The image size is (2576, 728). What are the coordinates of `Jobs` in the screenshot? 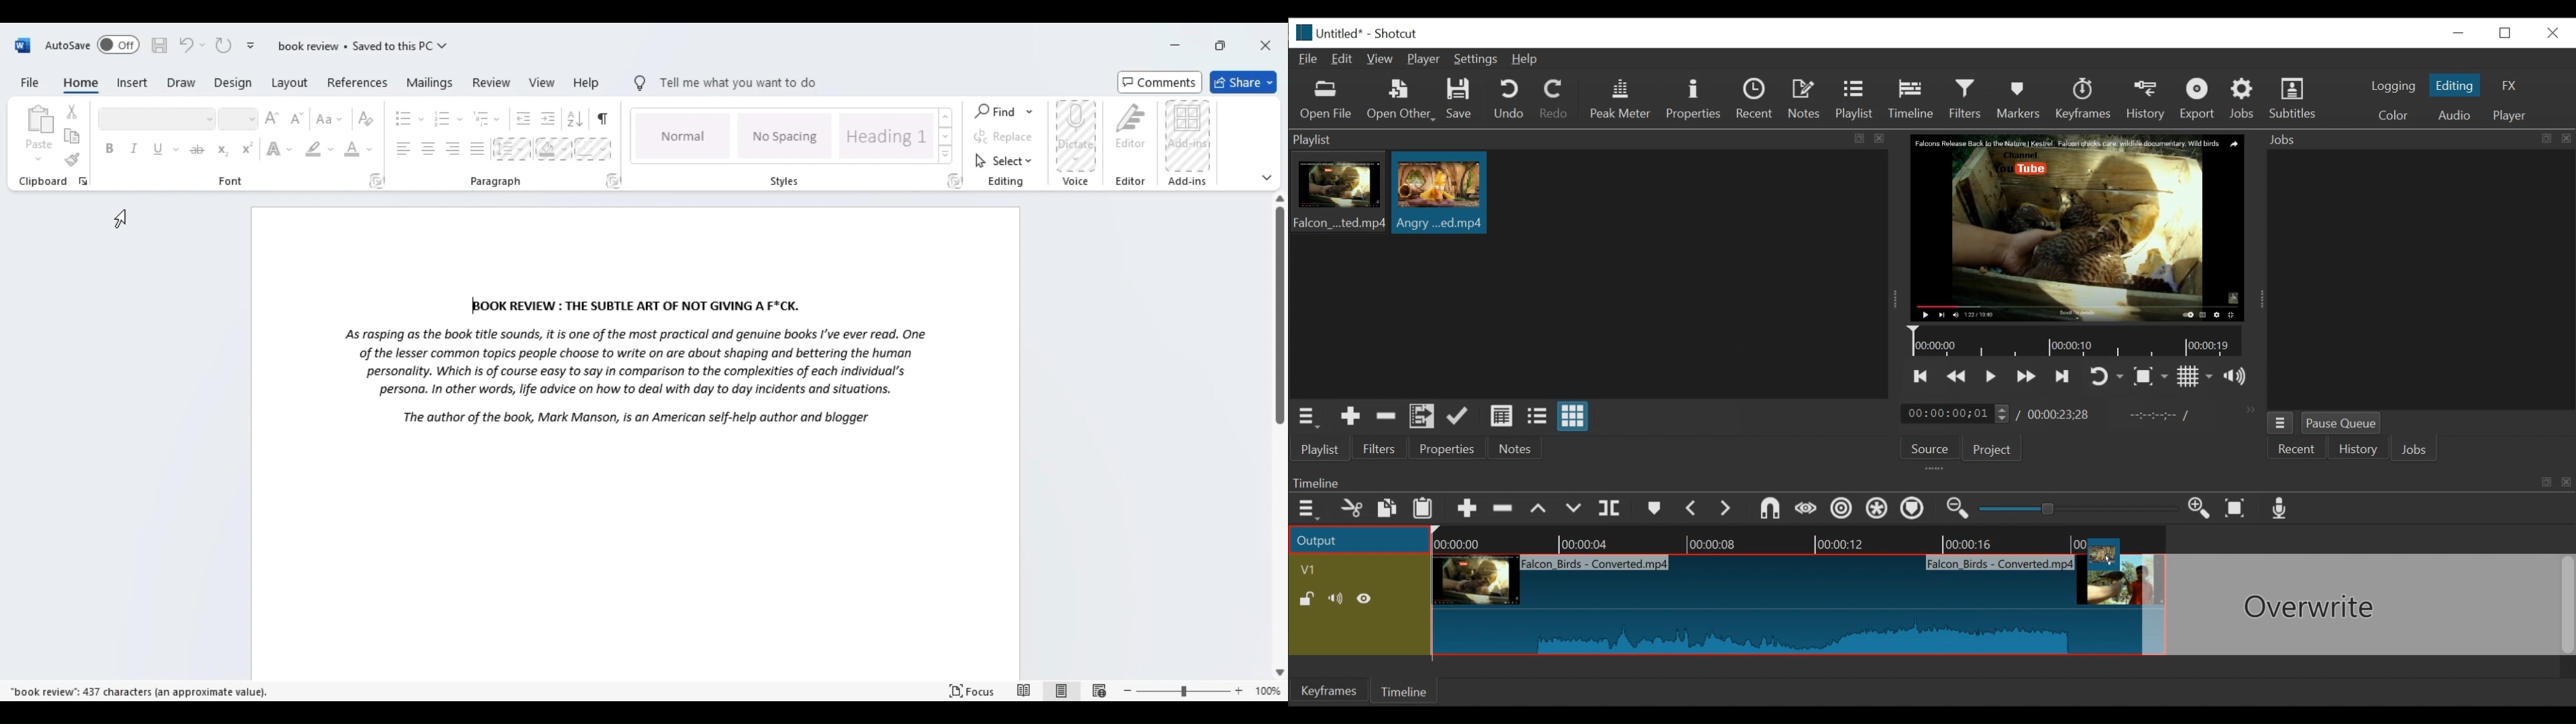 It's located at (2245, 98).